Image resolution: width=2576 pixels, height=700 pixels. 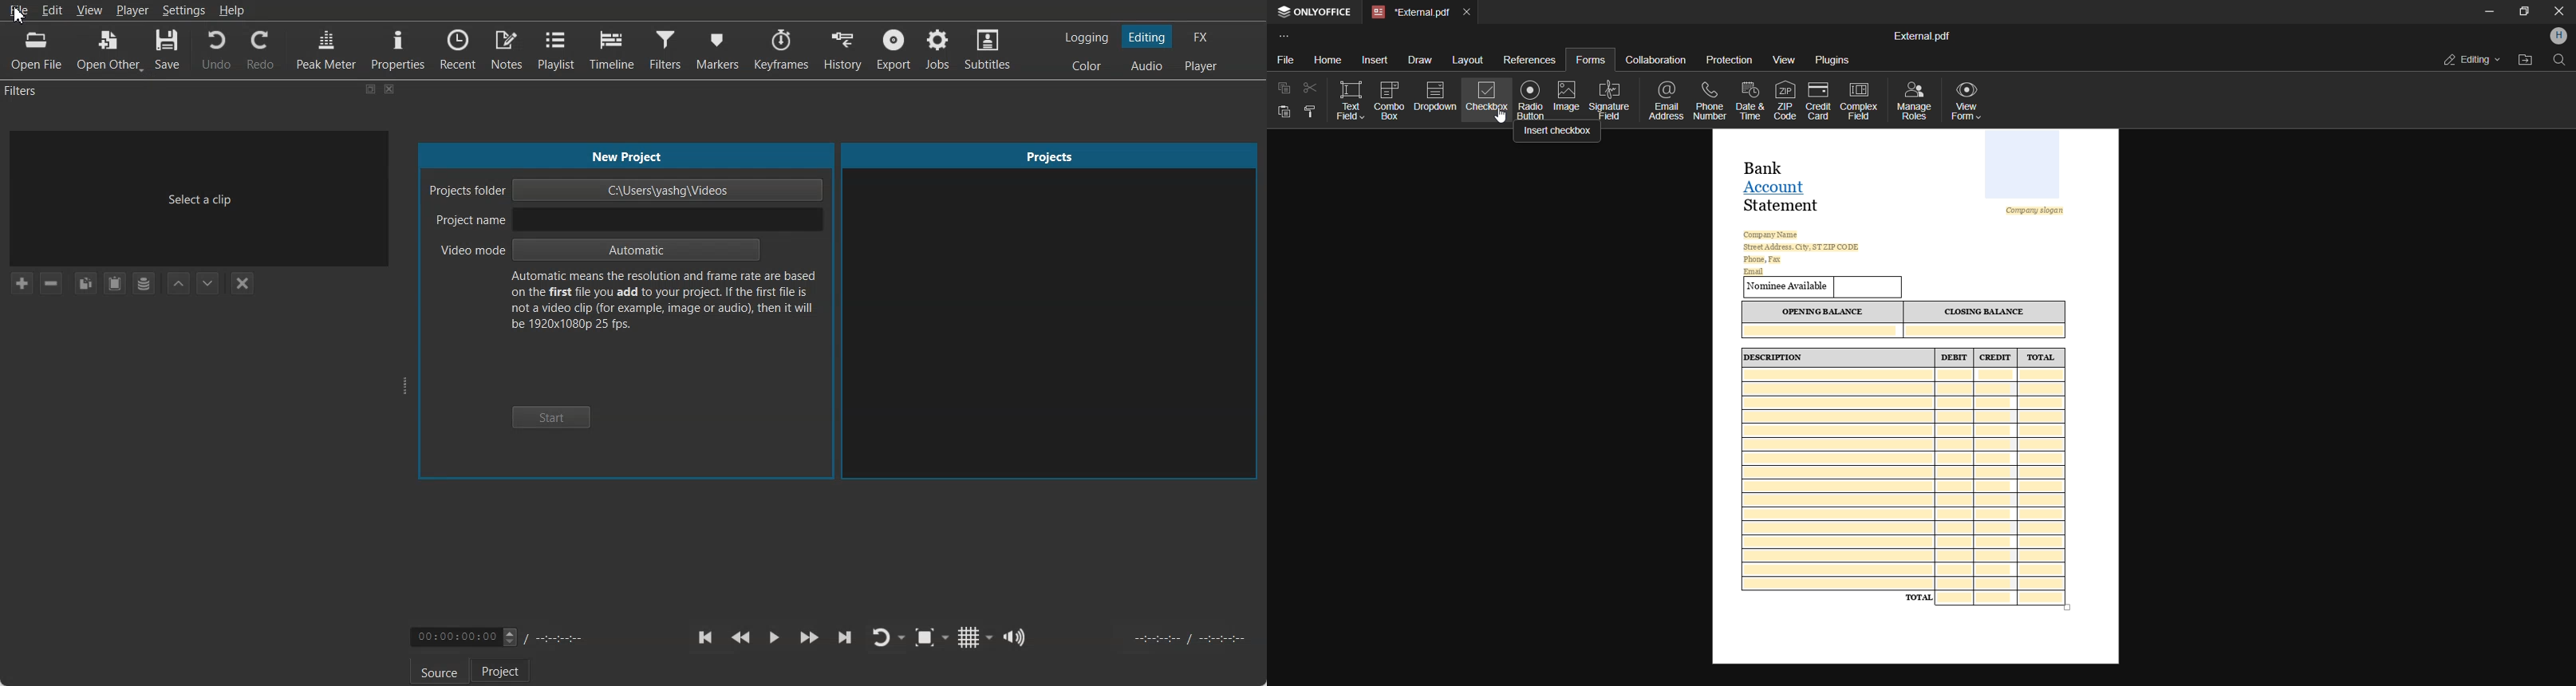 I want to click on Undo, so click(x=216, y=49).